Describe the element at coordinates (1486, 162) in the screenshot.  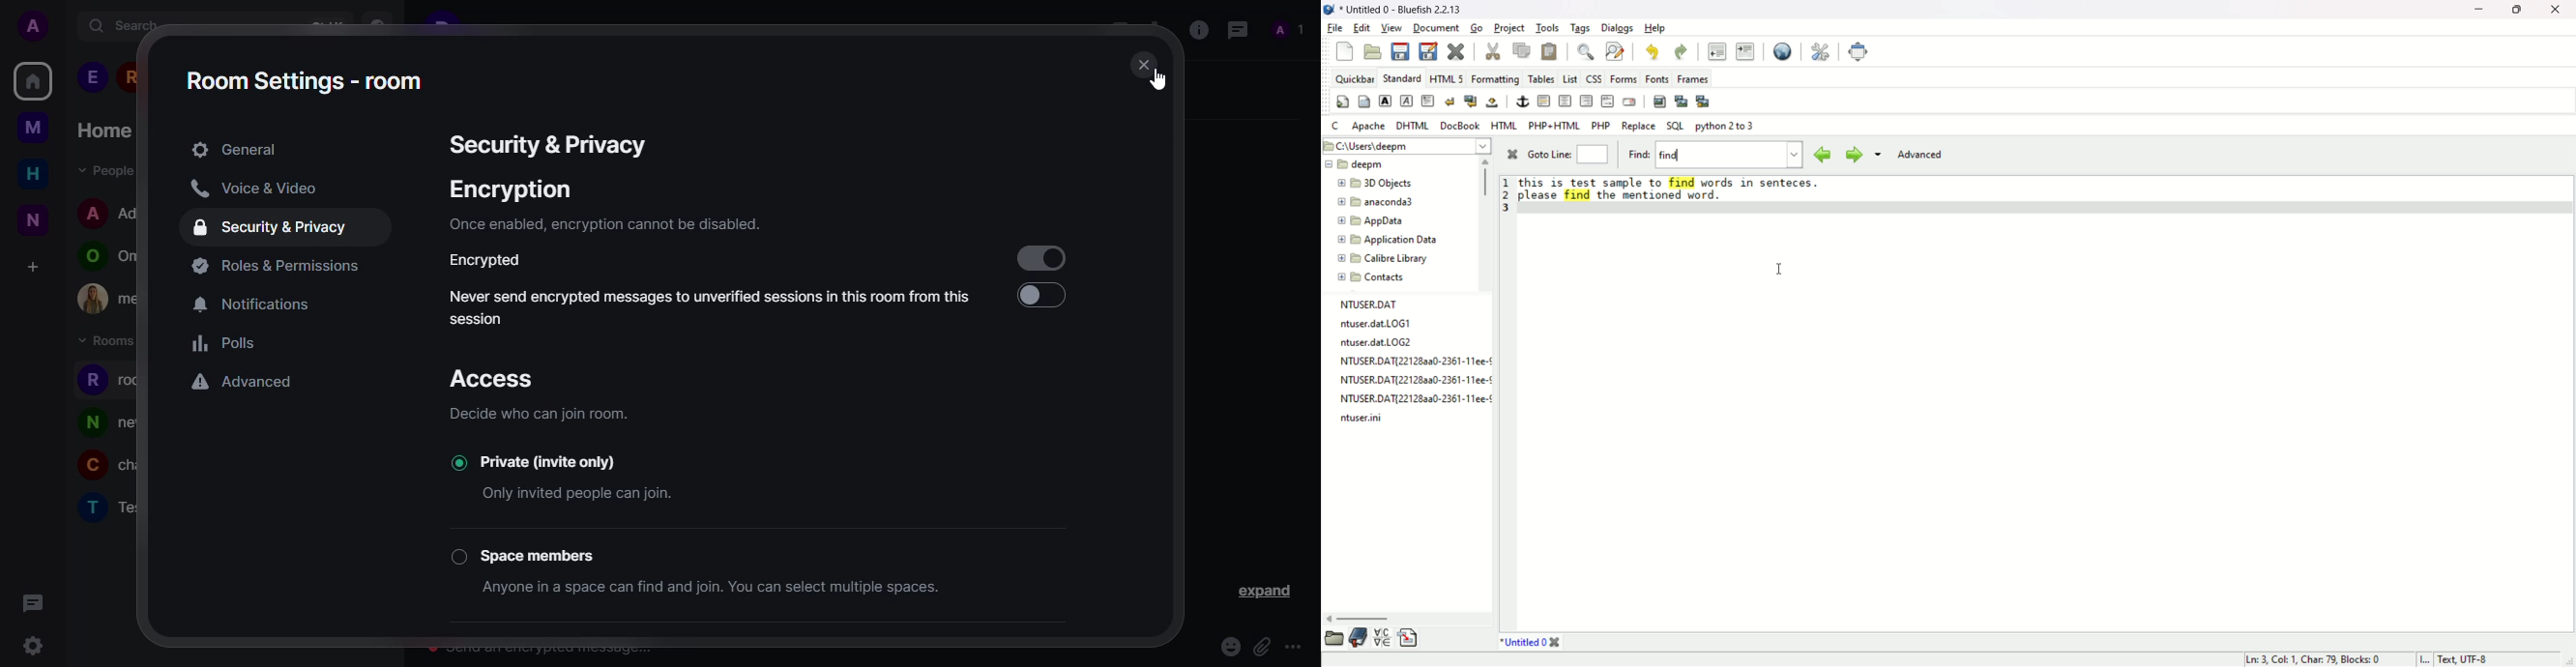
I see `move up` at that location.